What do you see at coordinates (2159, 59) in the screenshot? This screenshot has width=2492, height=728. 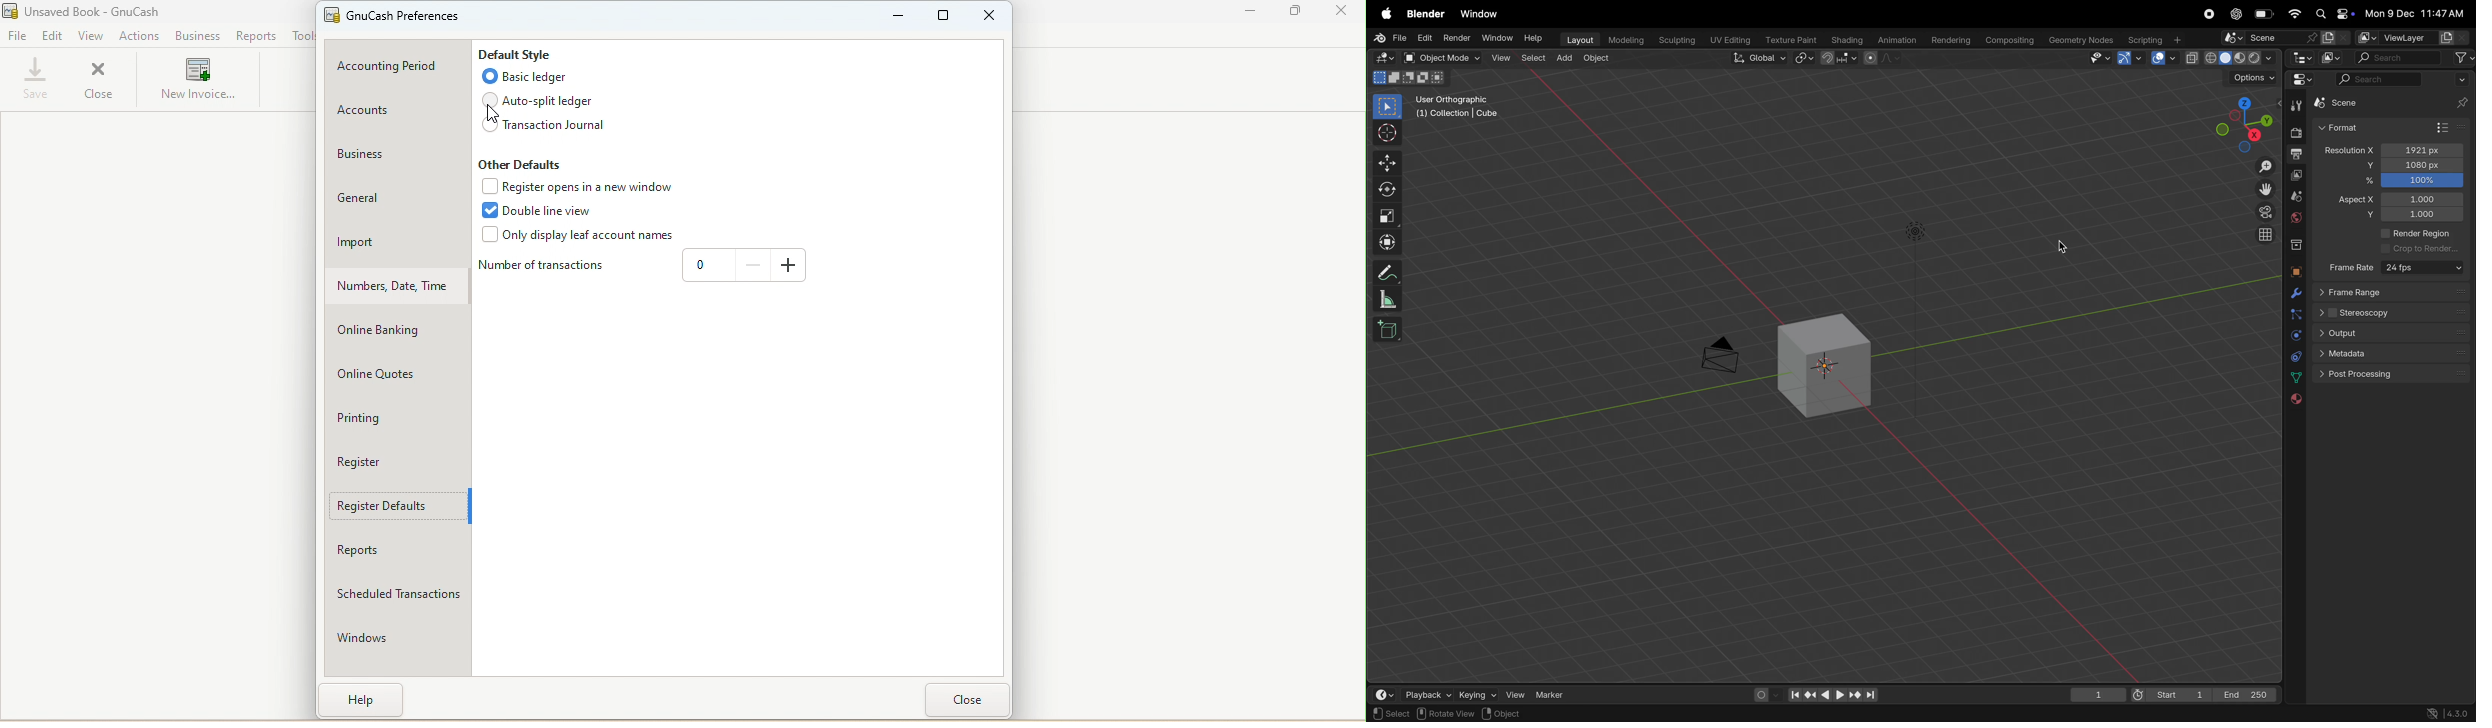 I see `show overlays` at bounding box center [2159, 59].